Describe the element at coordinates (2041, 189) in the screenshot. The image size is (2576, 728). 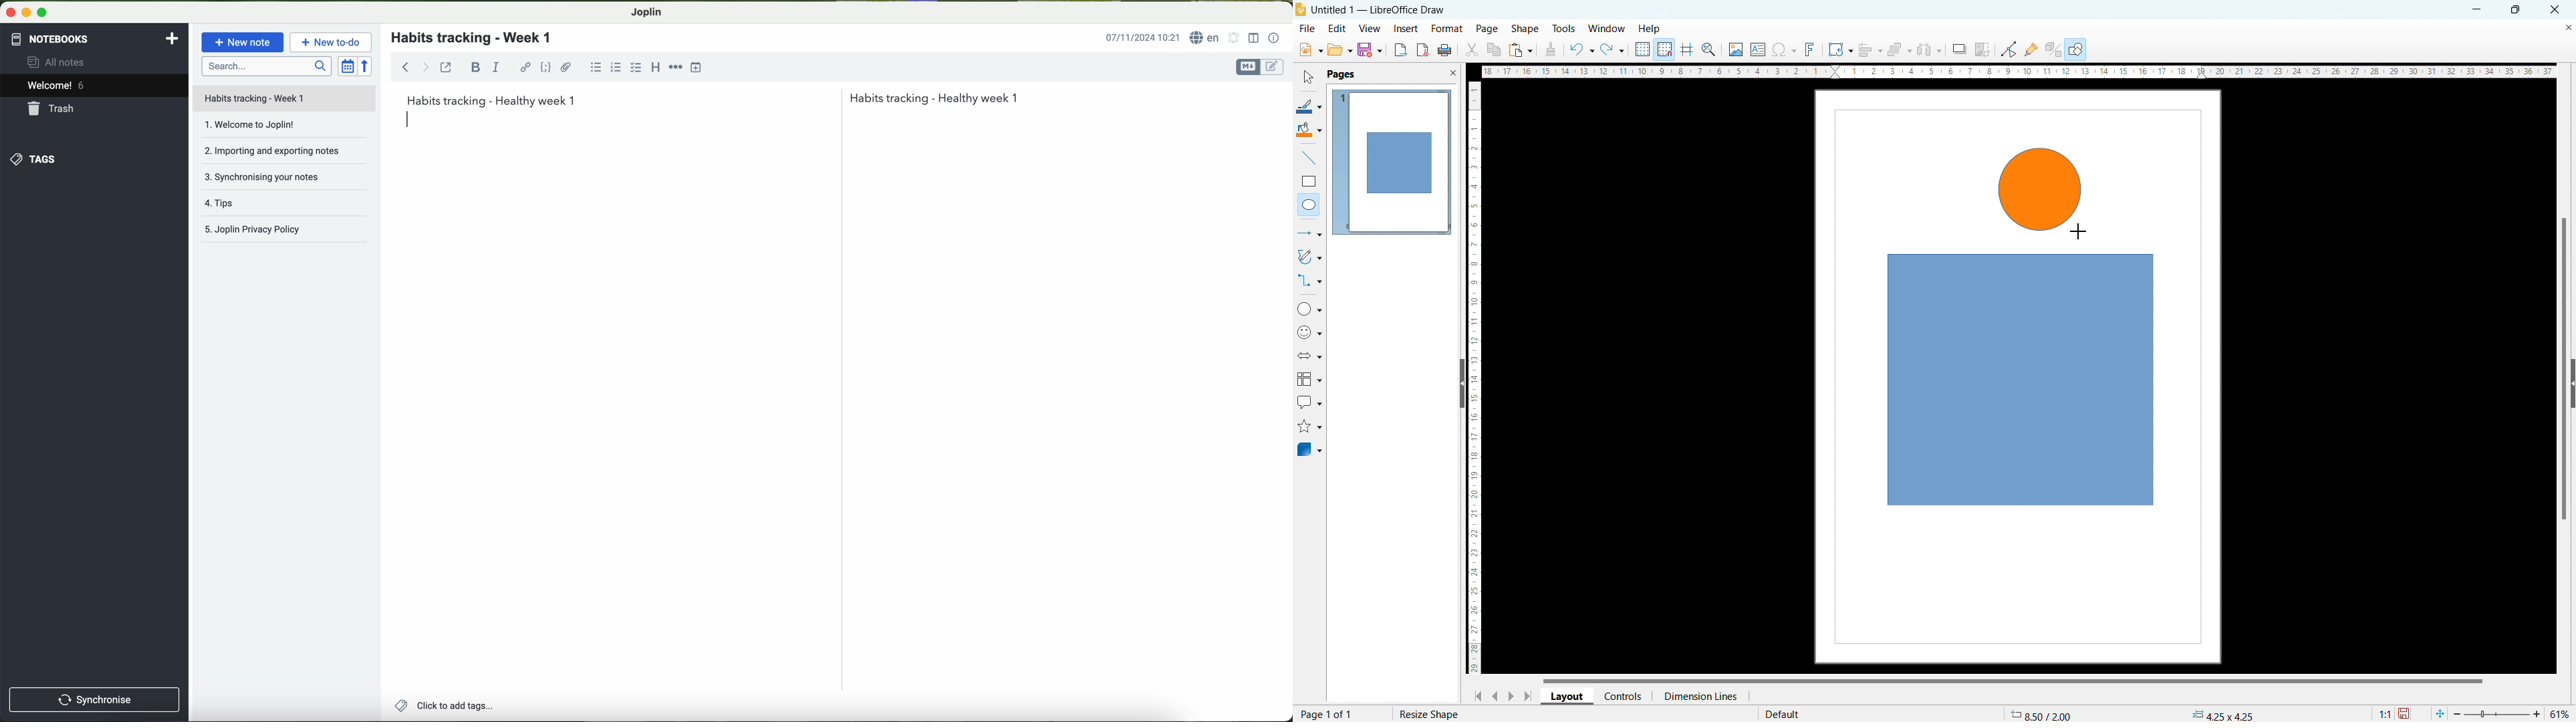
I see `shape being drawn` at that location.